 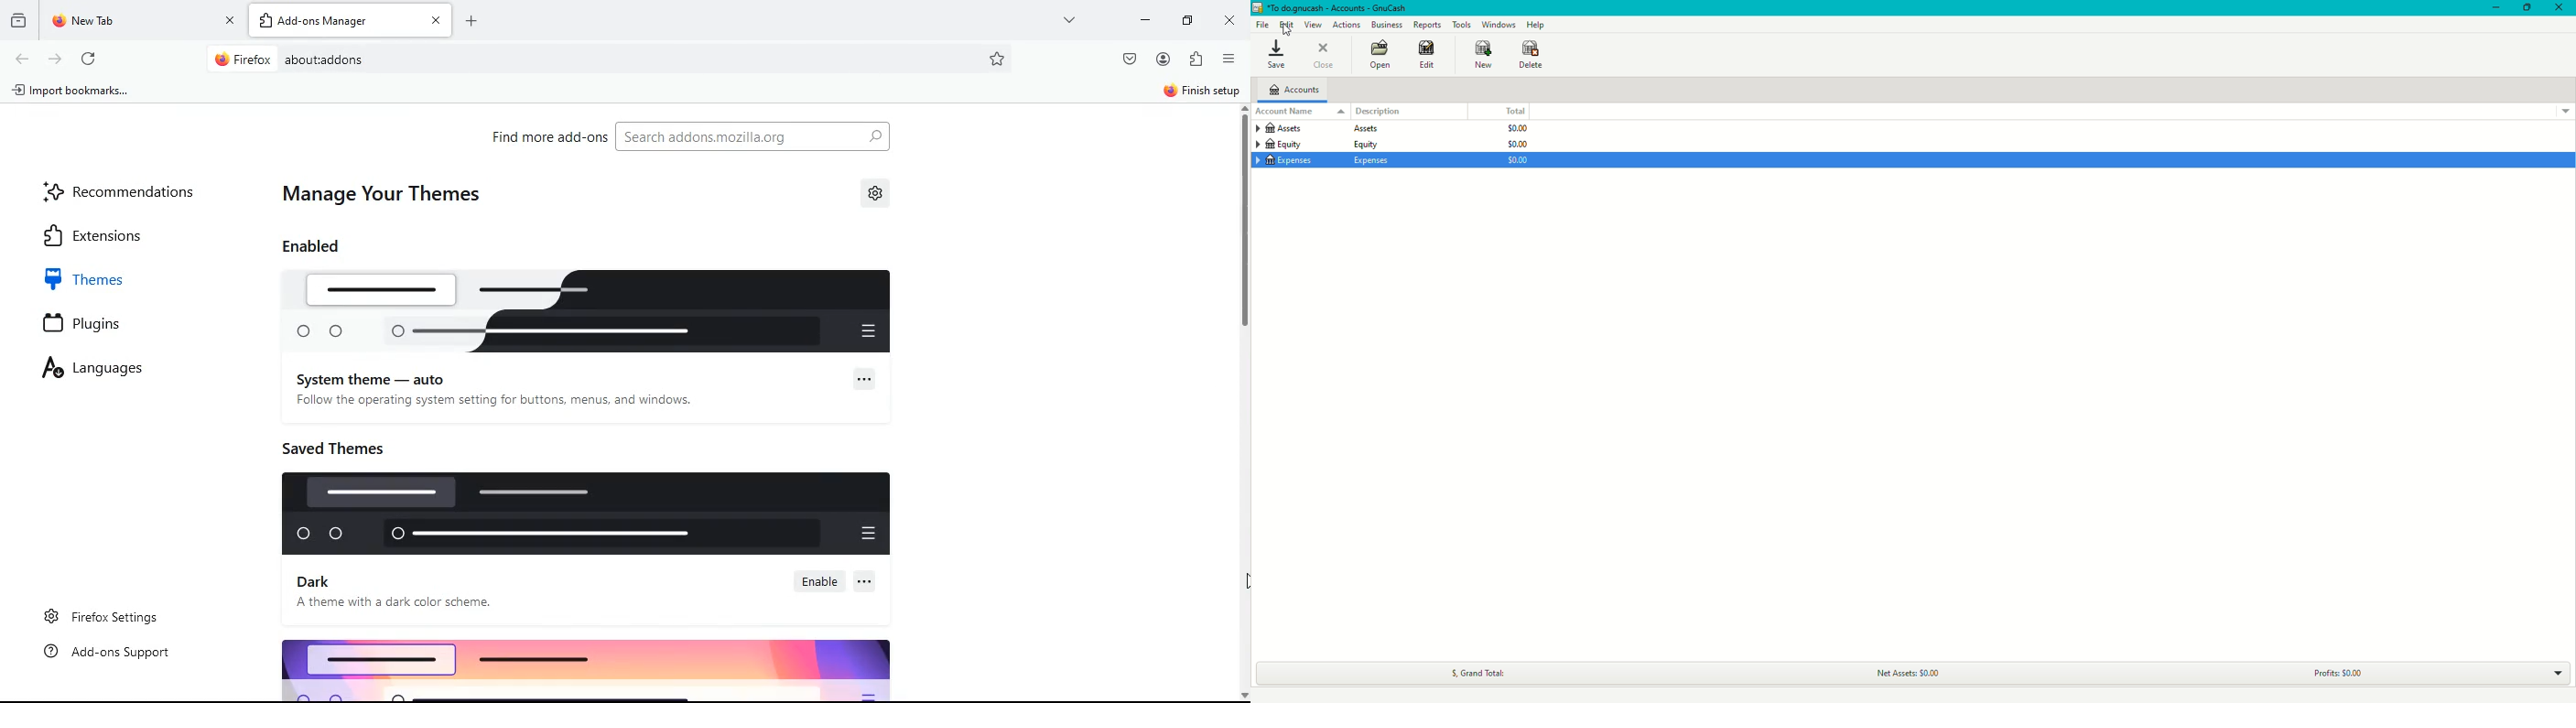 What do you see at coordinates (998, 59) in the screenshot?
I see `favorites` at bounding box center [998, 59].